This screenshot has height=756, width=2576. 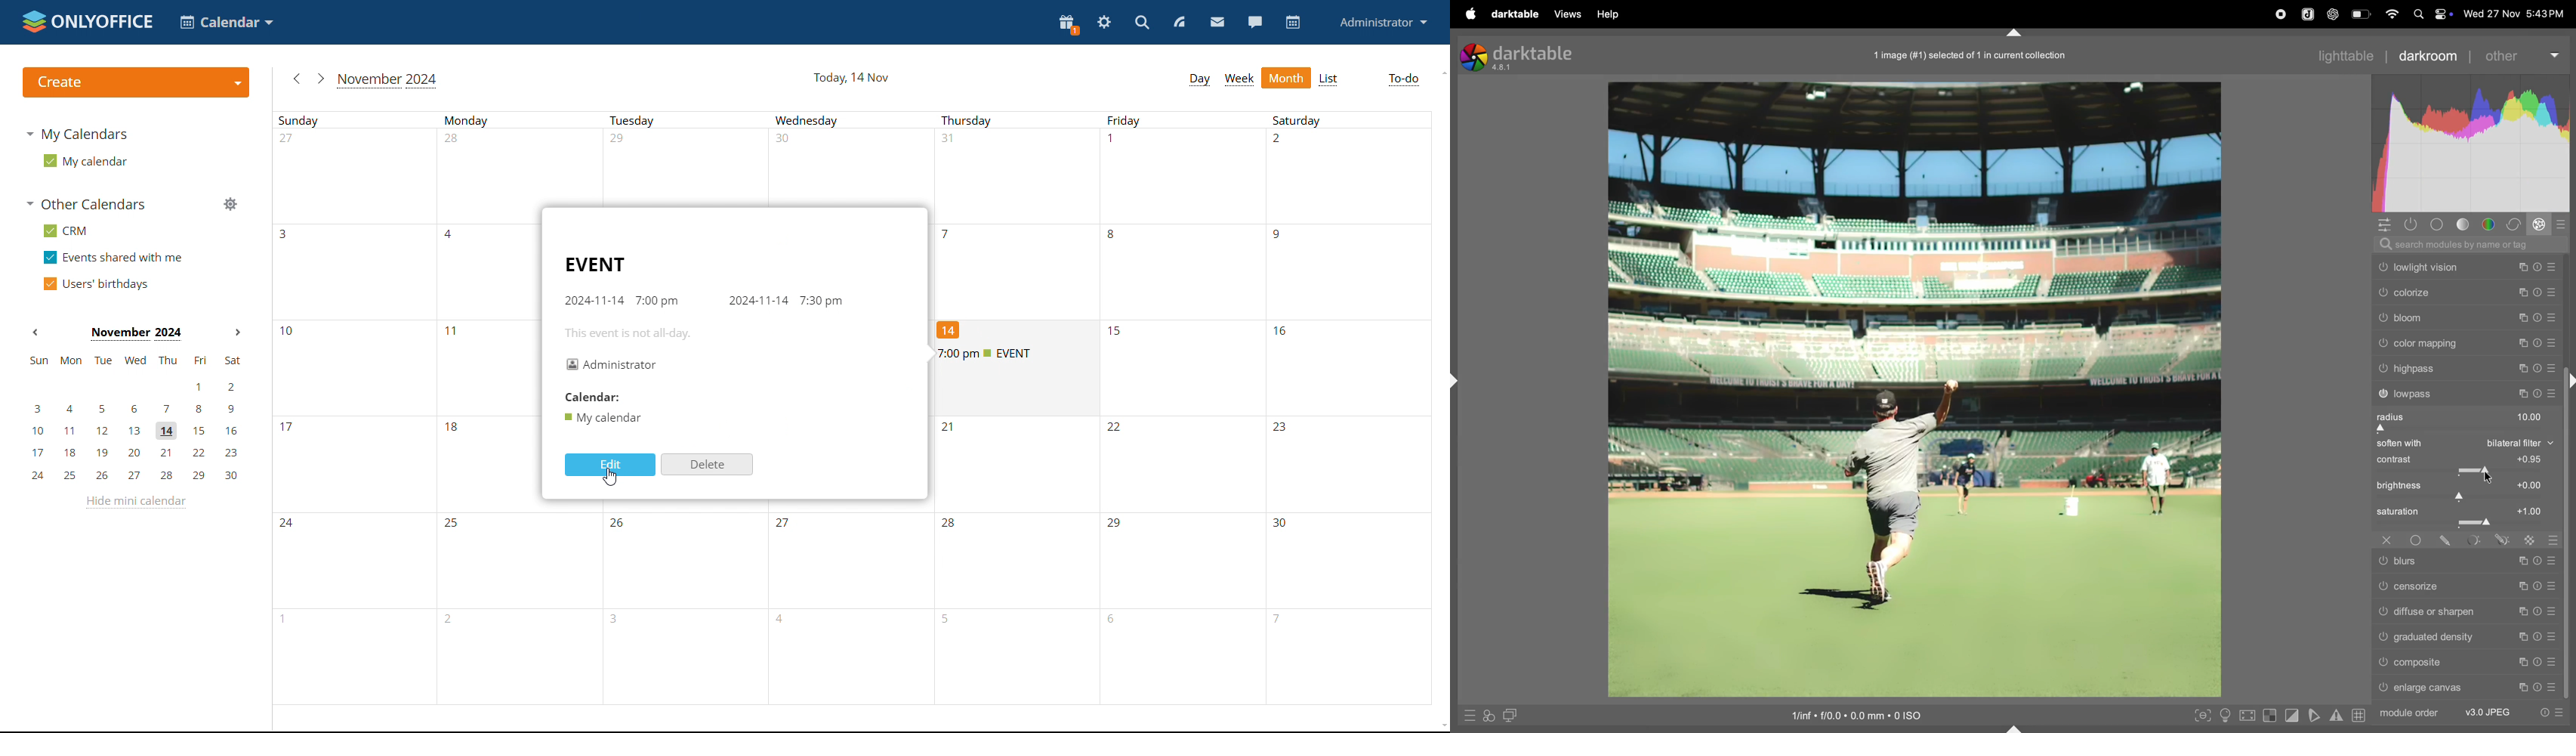 I want to click on next month, so click(x=319, y=78).